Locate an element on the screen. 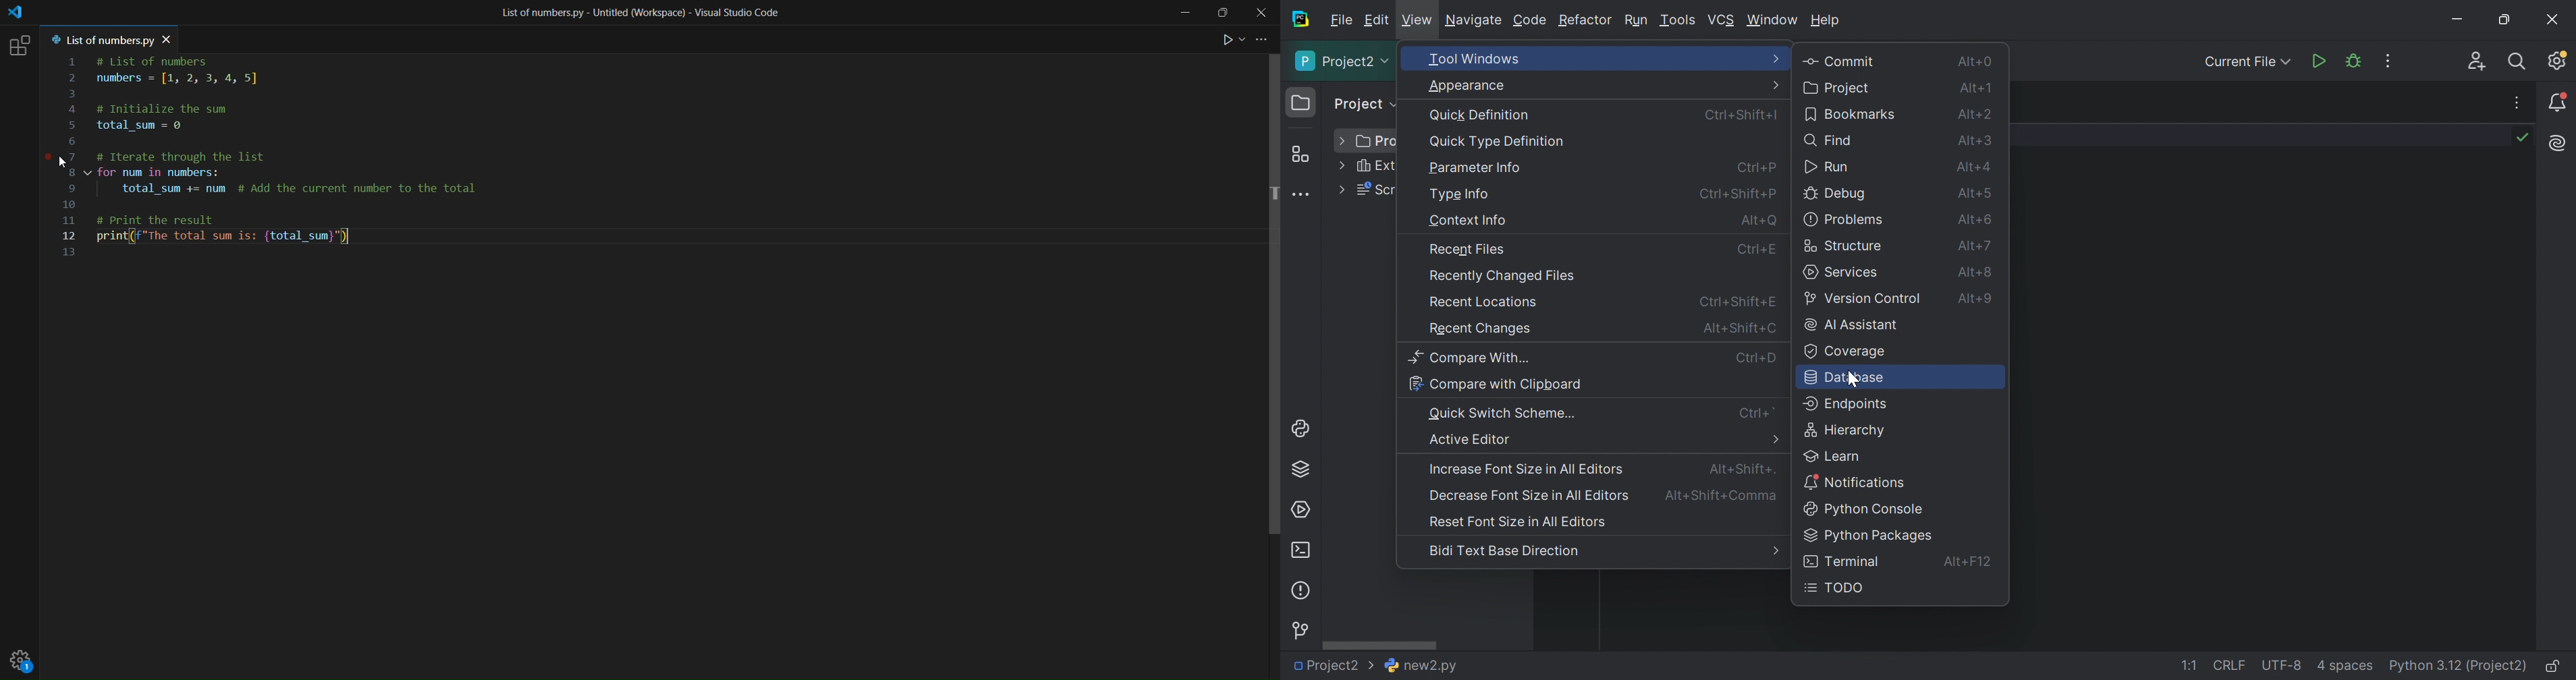  More is located at coordinates (1777, 58).